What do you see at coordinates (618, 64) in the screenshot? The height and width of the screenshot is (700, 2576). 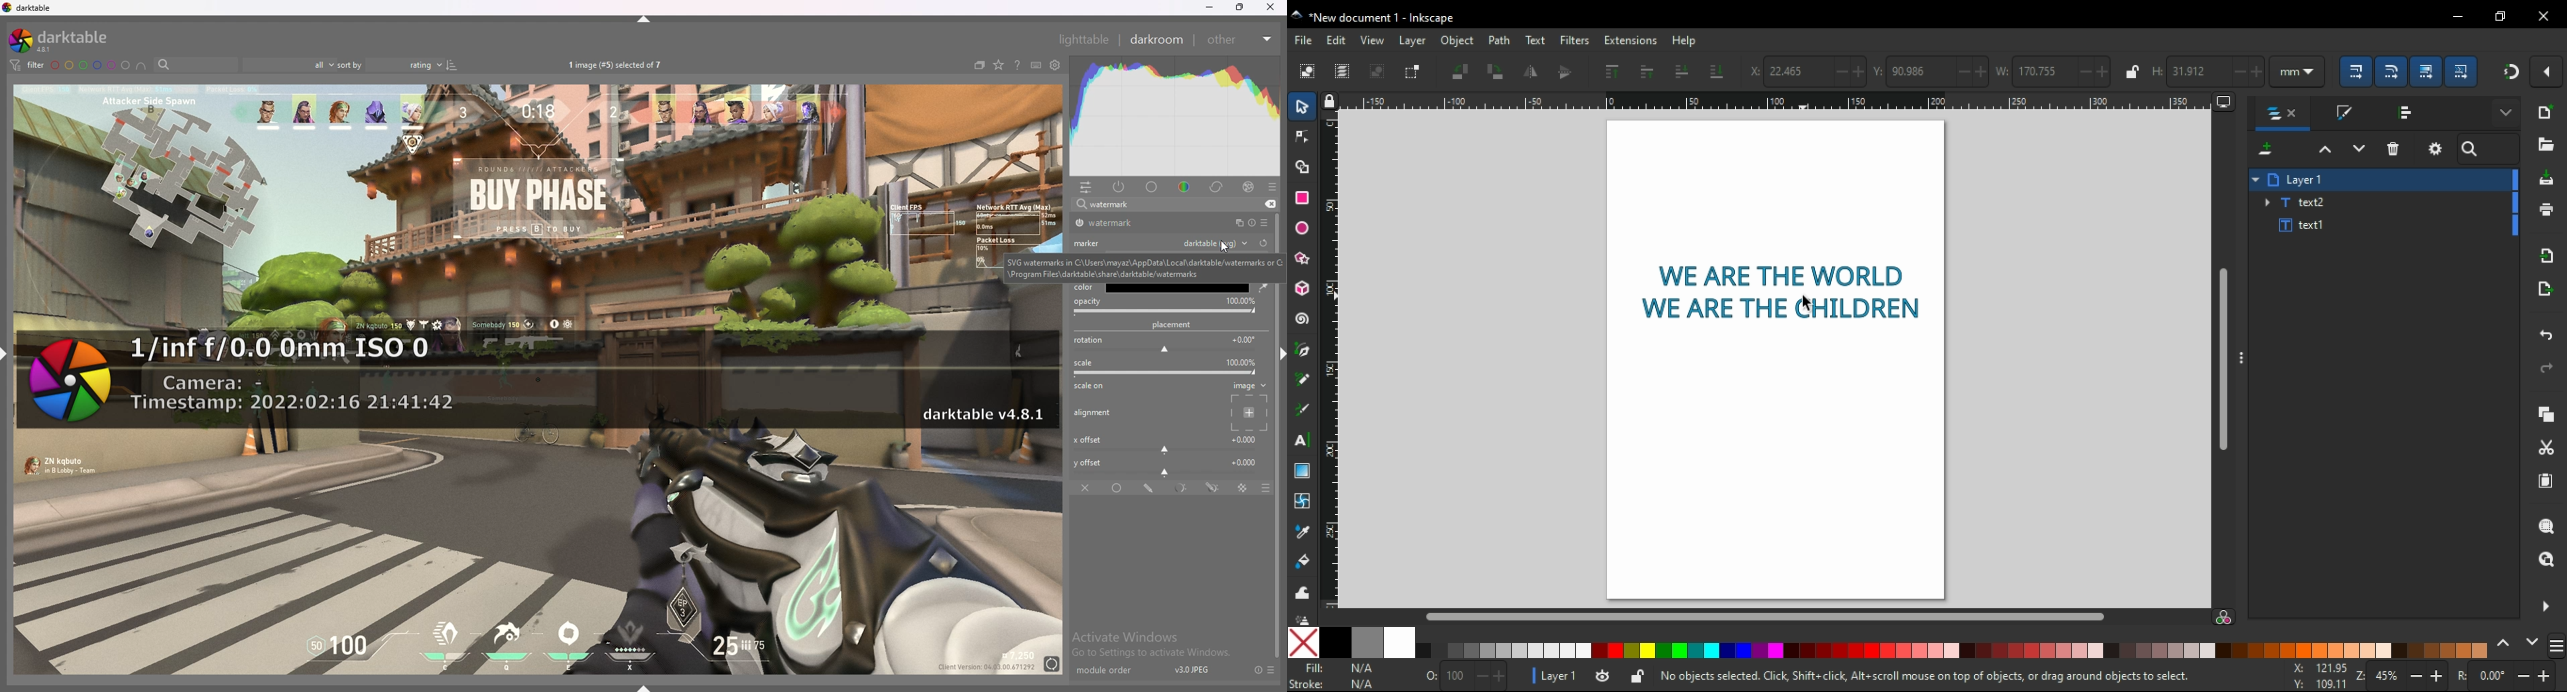 I see `images selected` at bounding box center [618, 64].